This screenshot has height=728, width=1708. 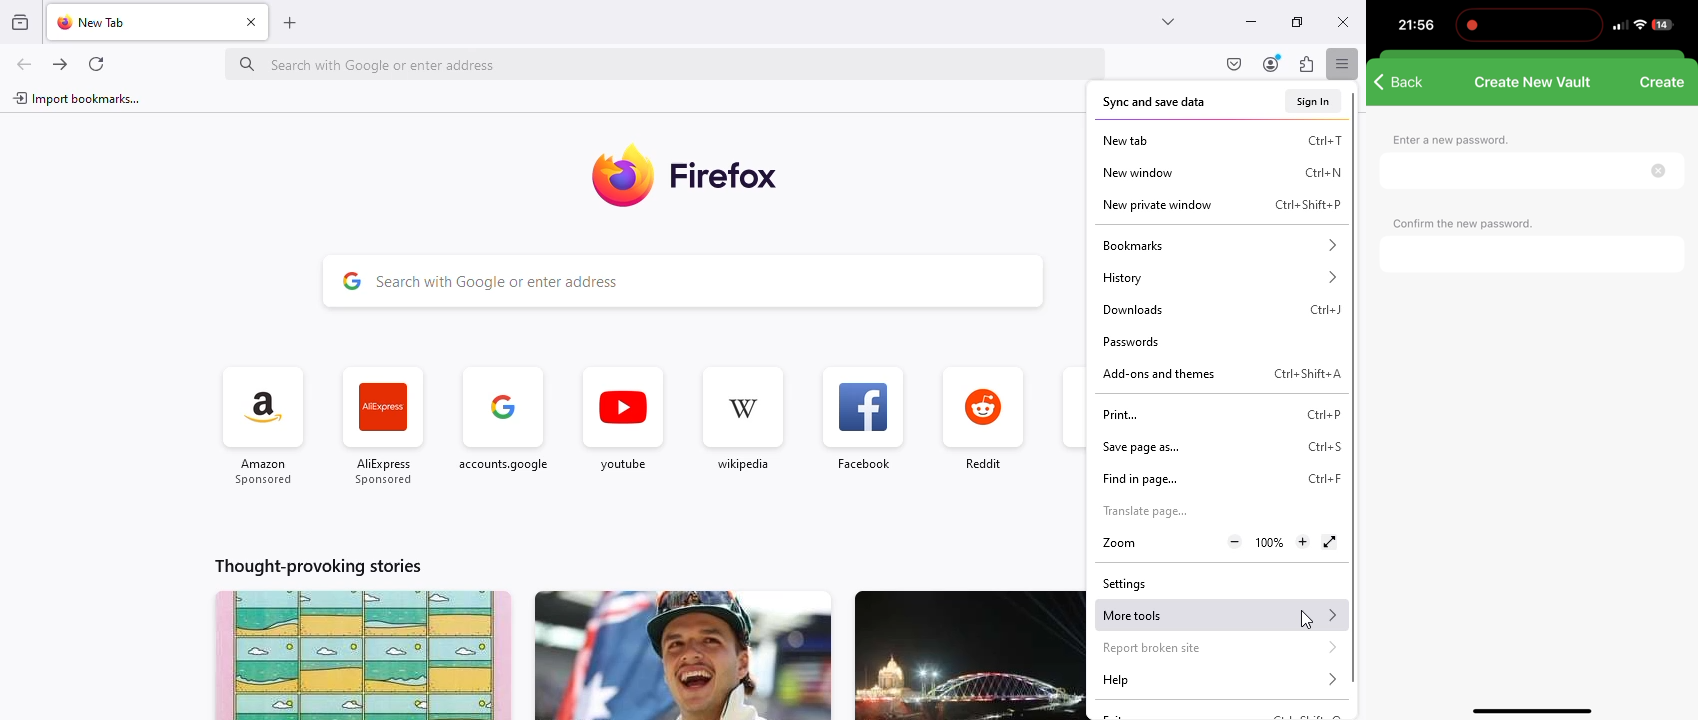 I want to click on account, so click(x=1273, y=63).